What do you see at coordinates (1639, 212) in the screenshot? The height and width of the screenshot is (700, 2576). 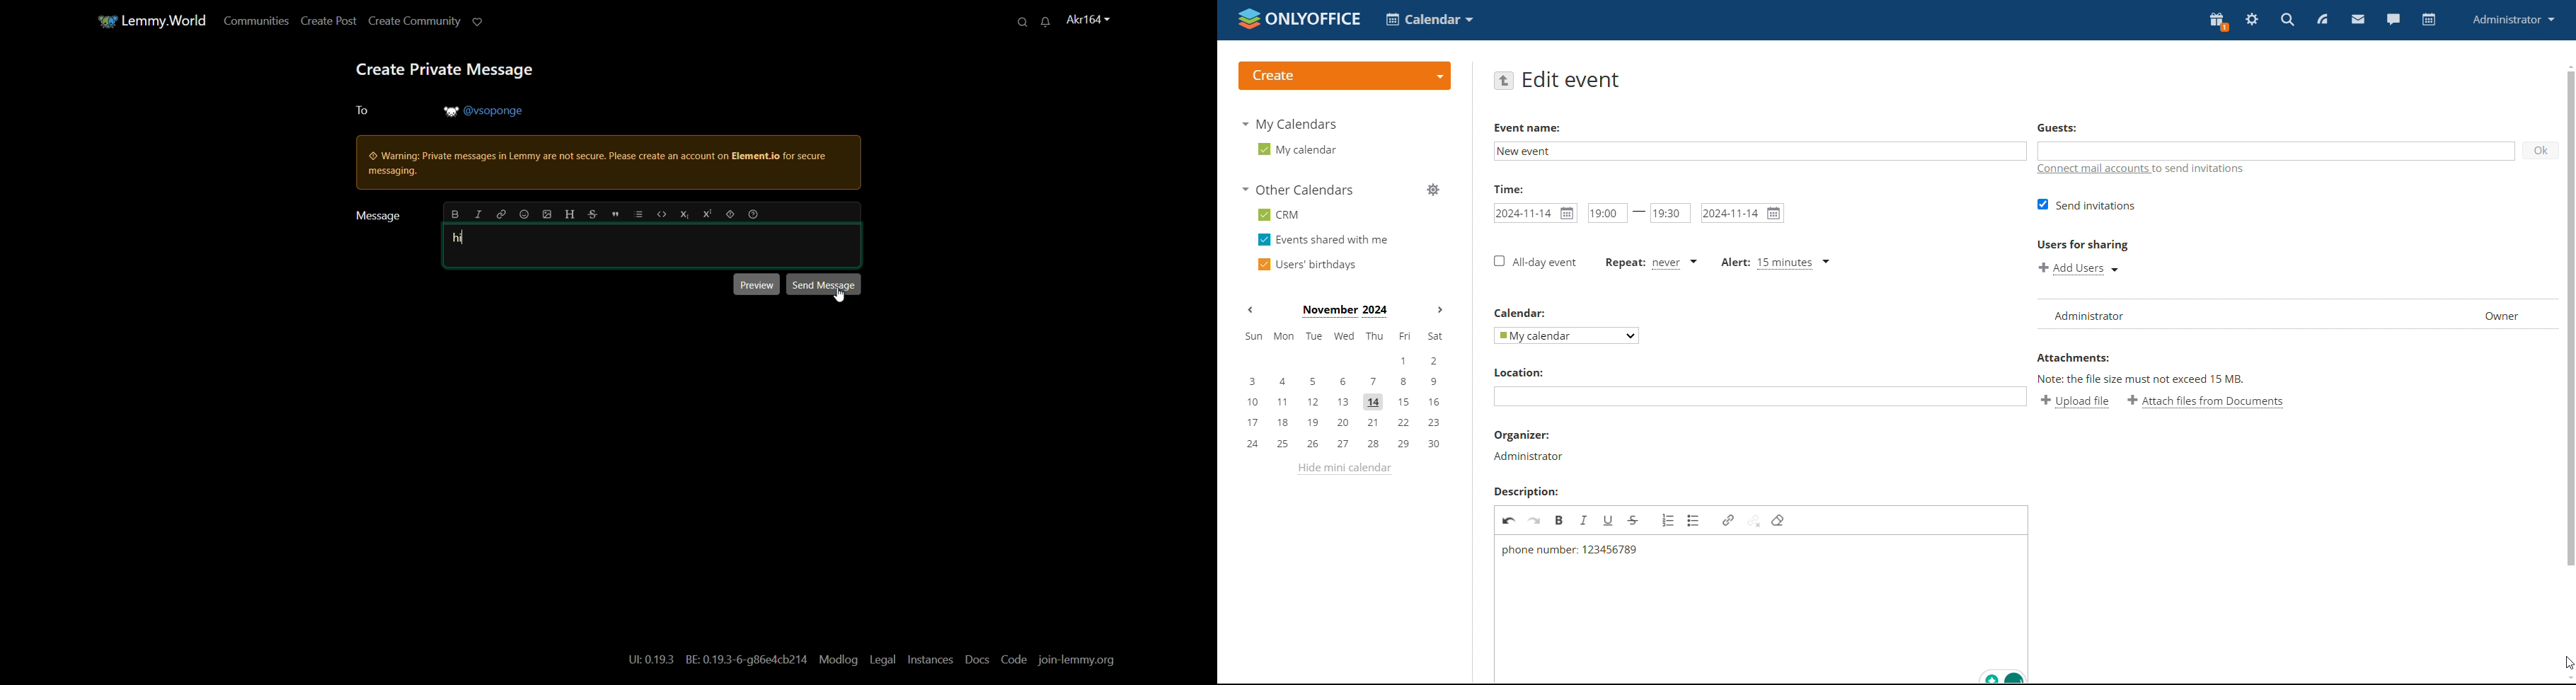 I see `-` at bounding box center [1639, 212].